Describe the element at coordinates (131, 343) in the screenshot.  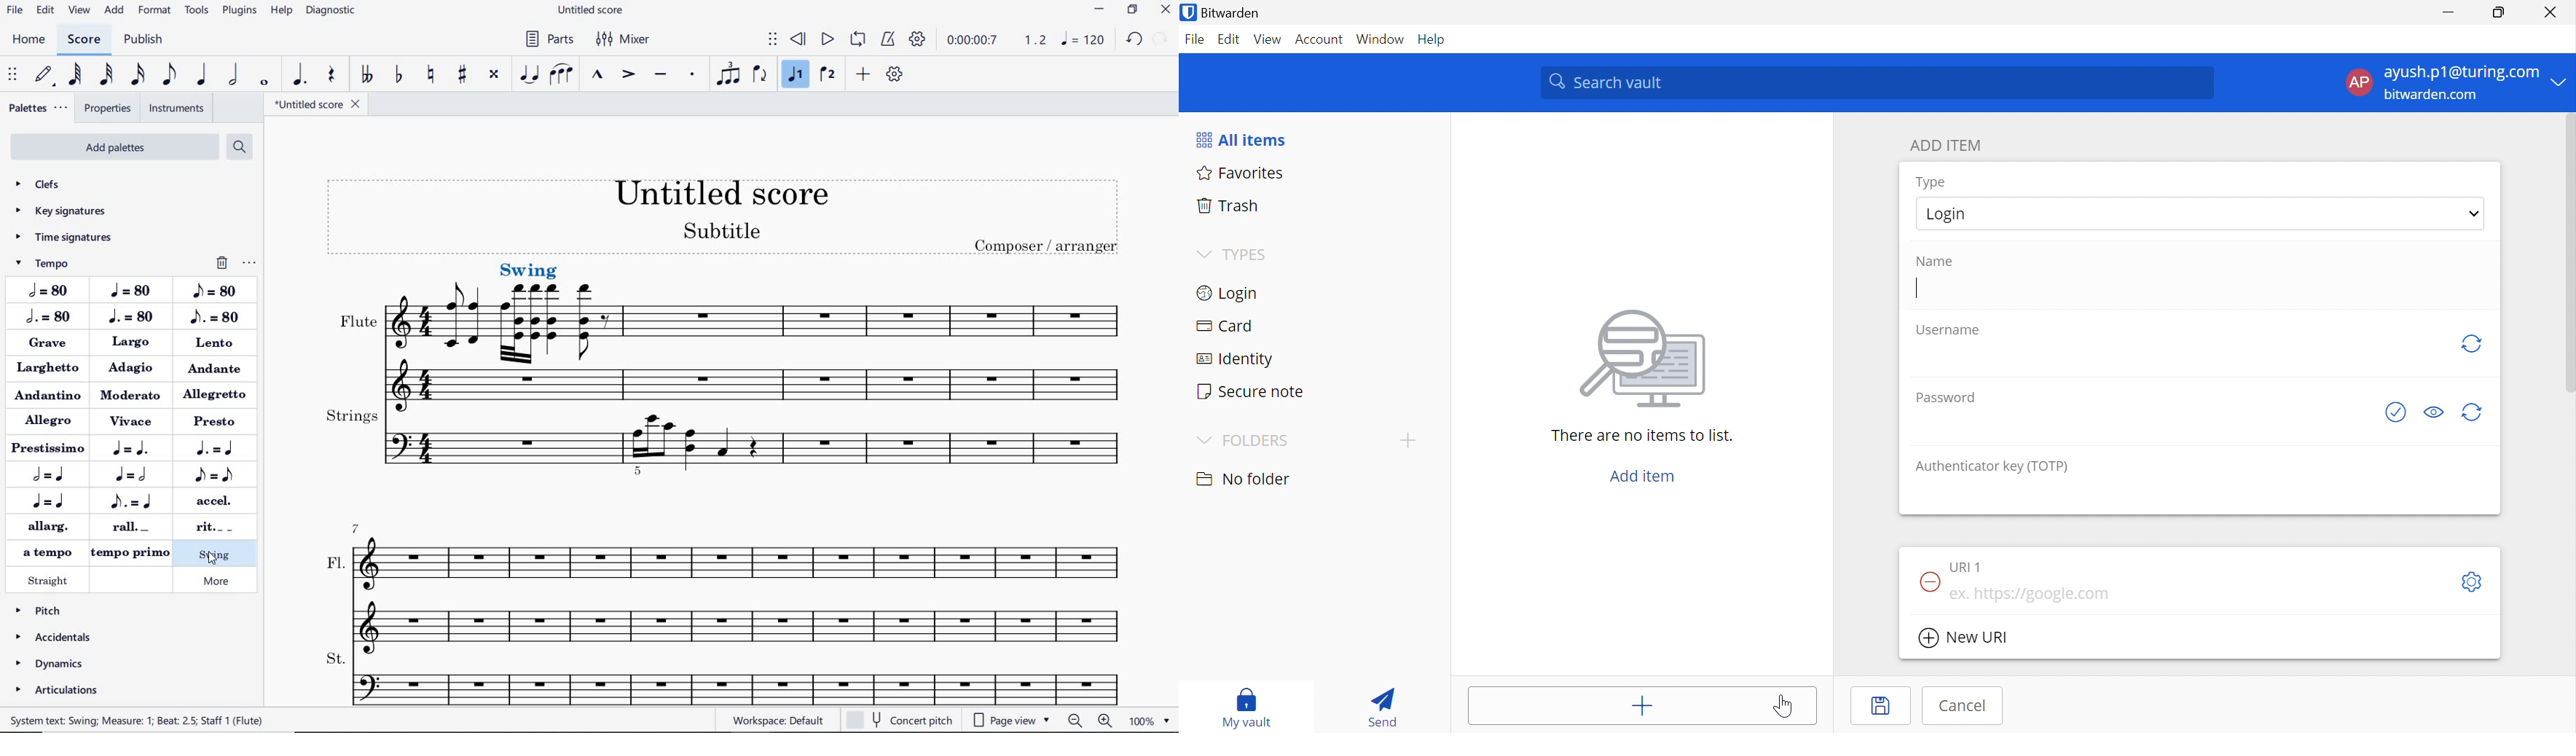
I see `LARGO` at that location.